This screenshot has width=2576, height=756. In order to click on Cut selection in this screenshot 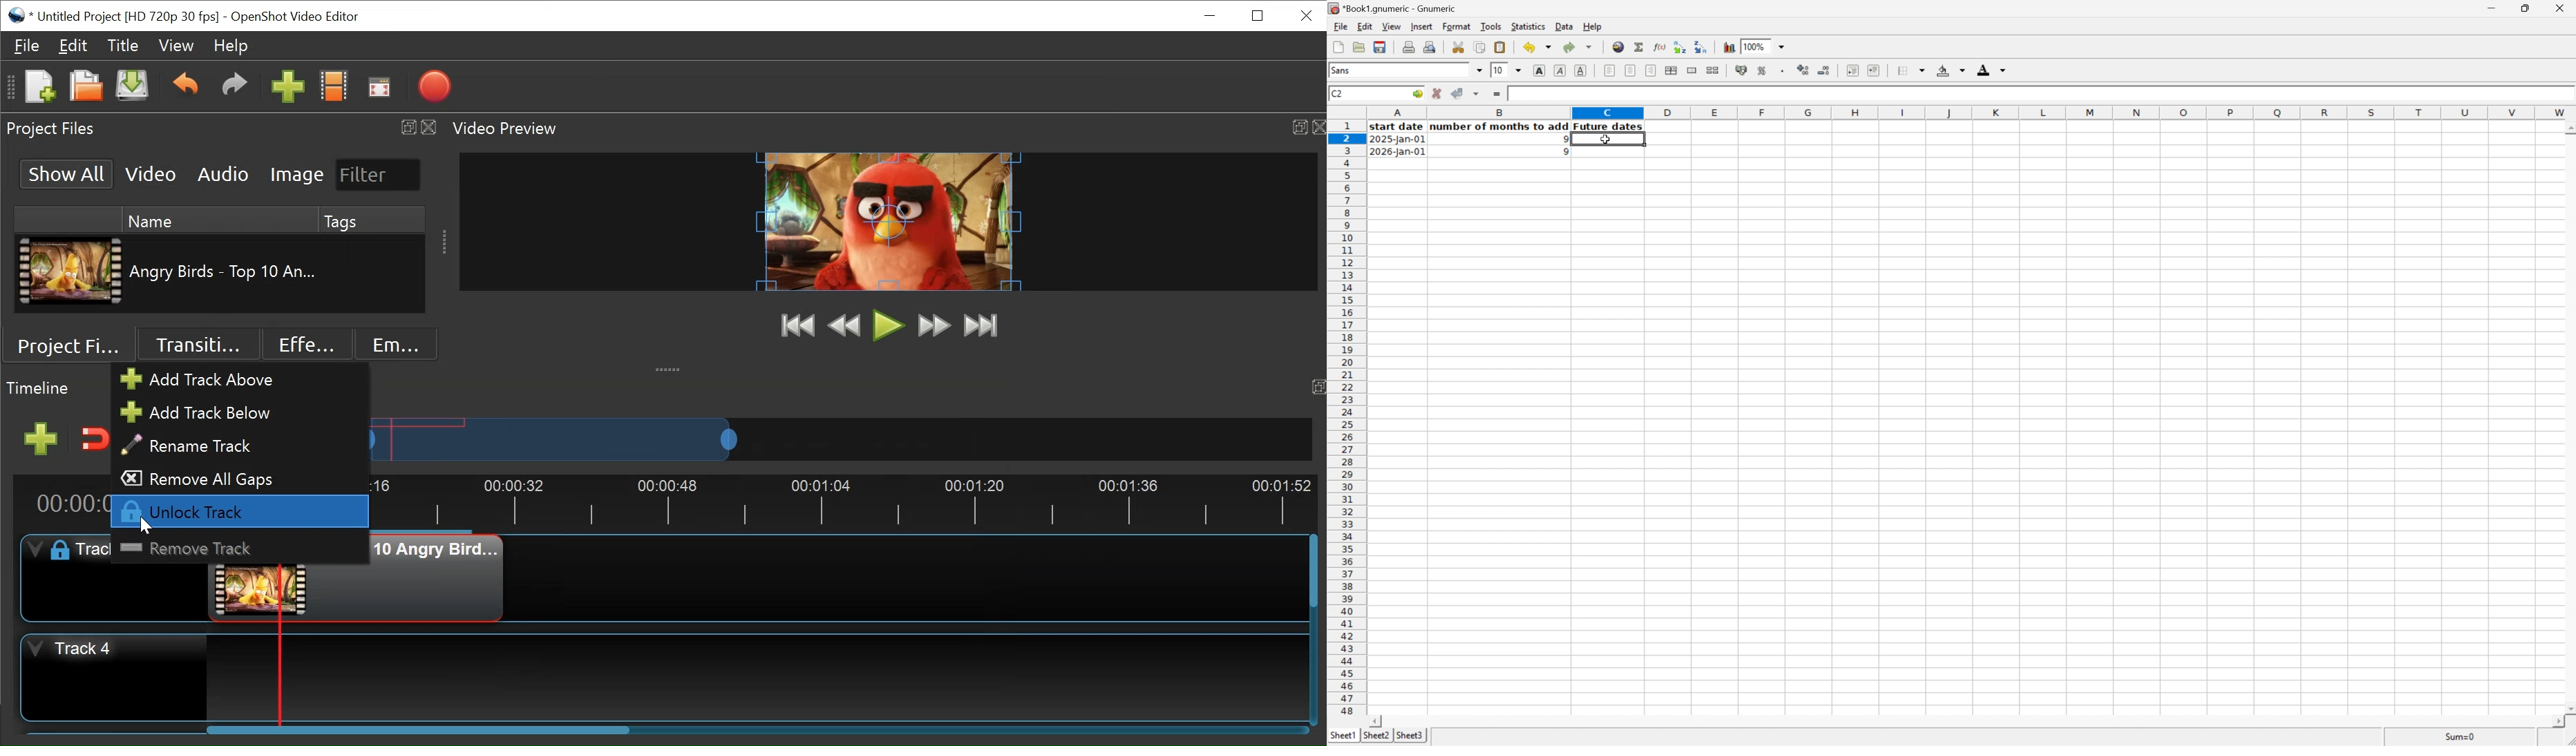, I will do `click(1460, 46)`.